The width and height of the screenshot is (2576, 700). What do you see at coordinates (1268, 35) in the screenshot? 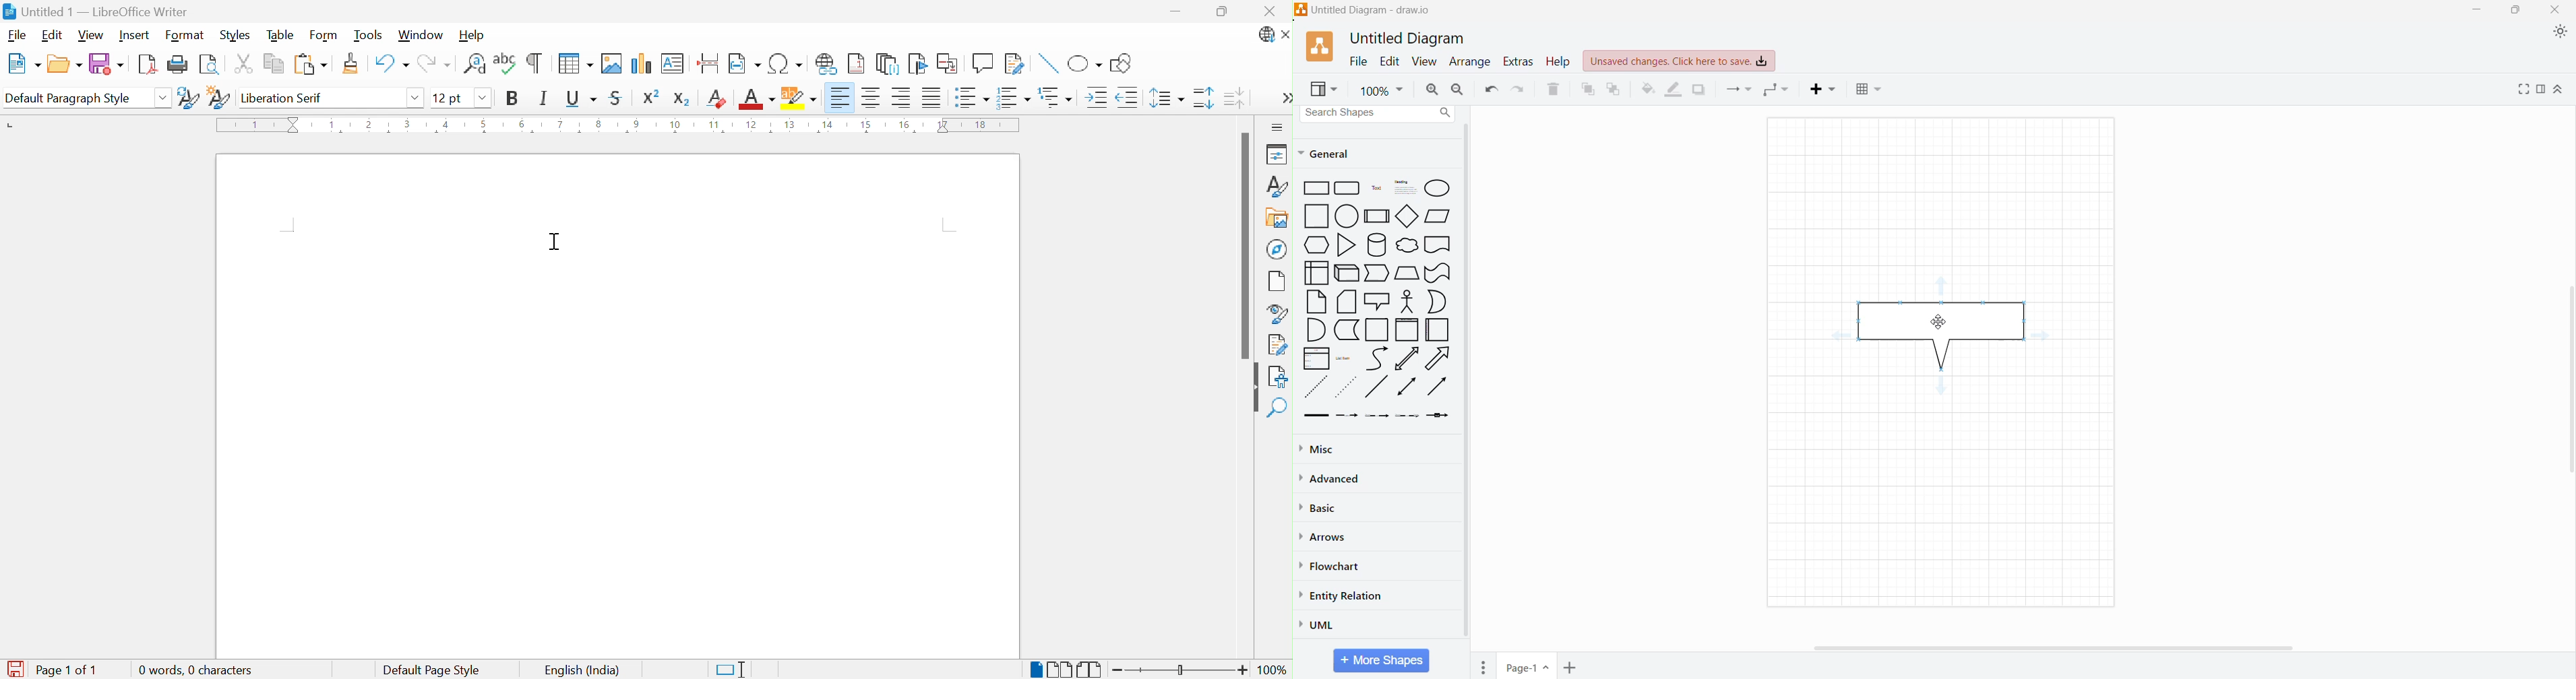
I see `LibreOffice update available` at bounding box center [1268, 35].